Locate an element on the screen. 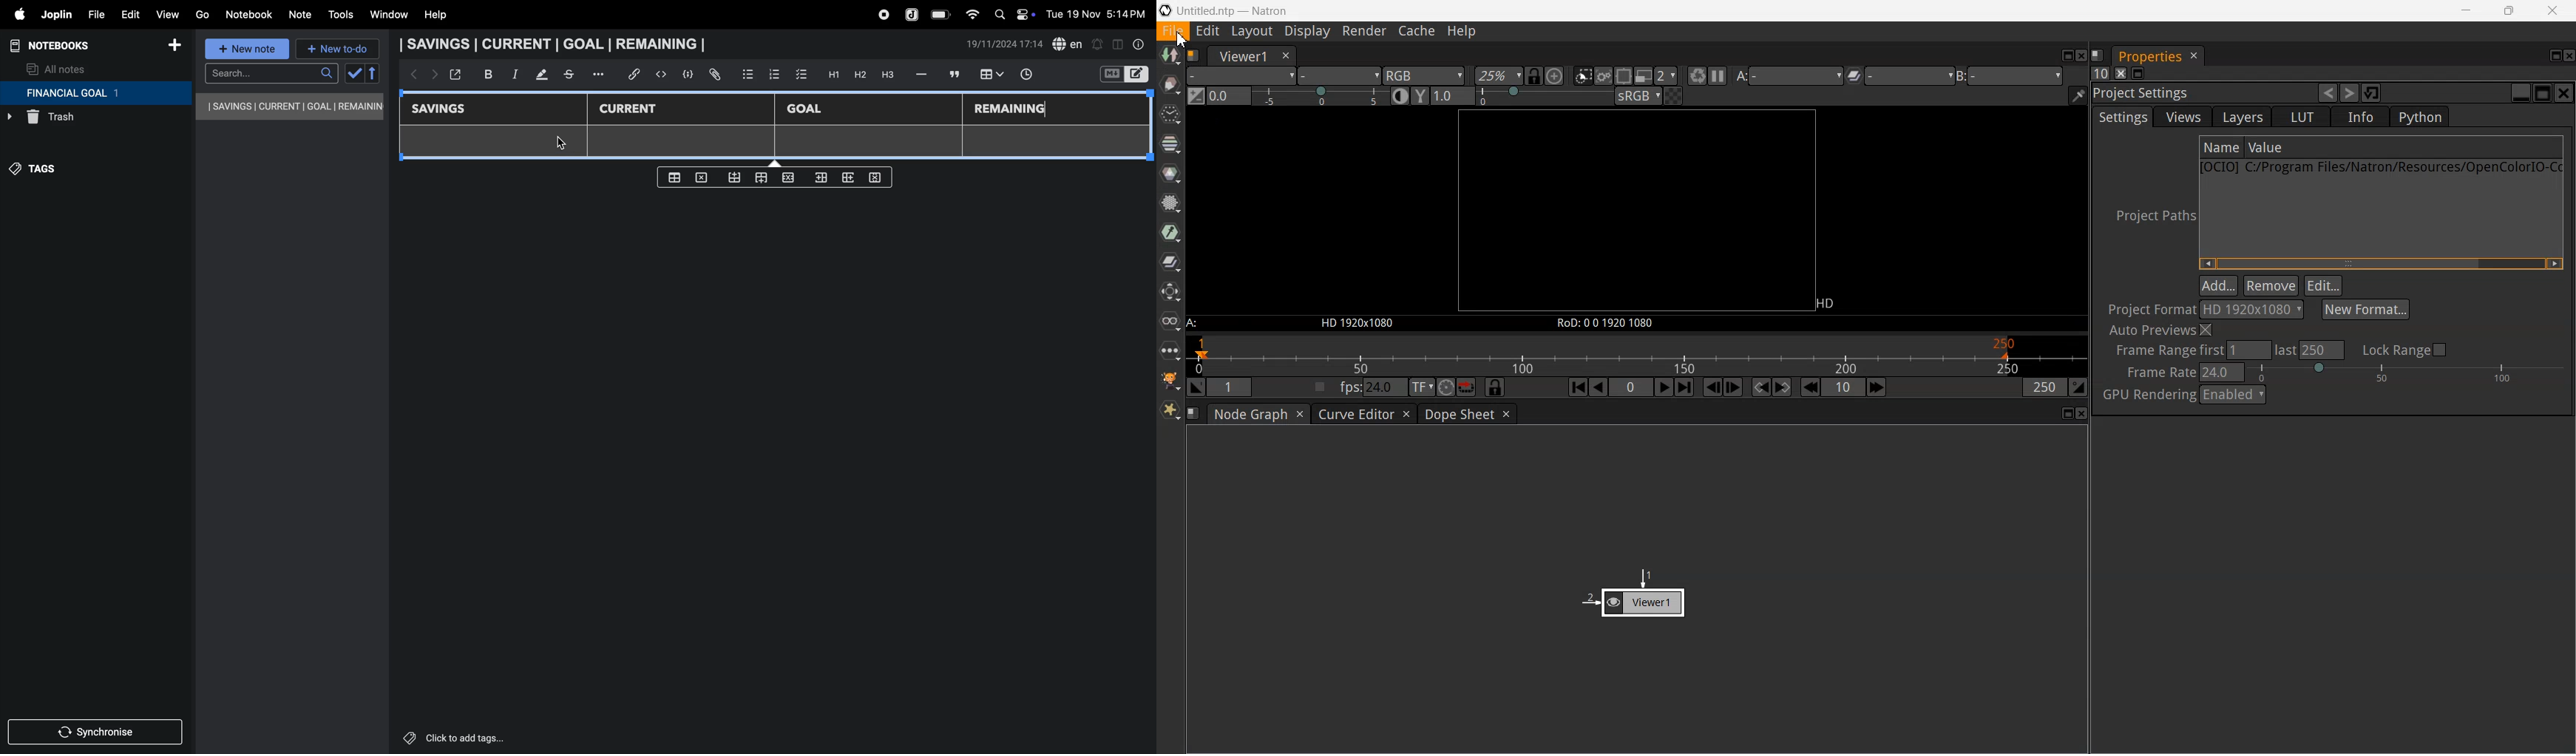 Image resolution: width=2576 pixels, height=756 pixels. attach file is located at coordinates (714, 75).